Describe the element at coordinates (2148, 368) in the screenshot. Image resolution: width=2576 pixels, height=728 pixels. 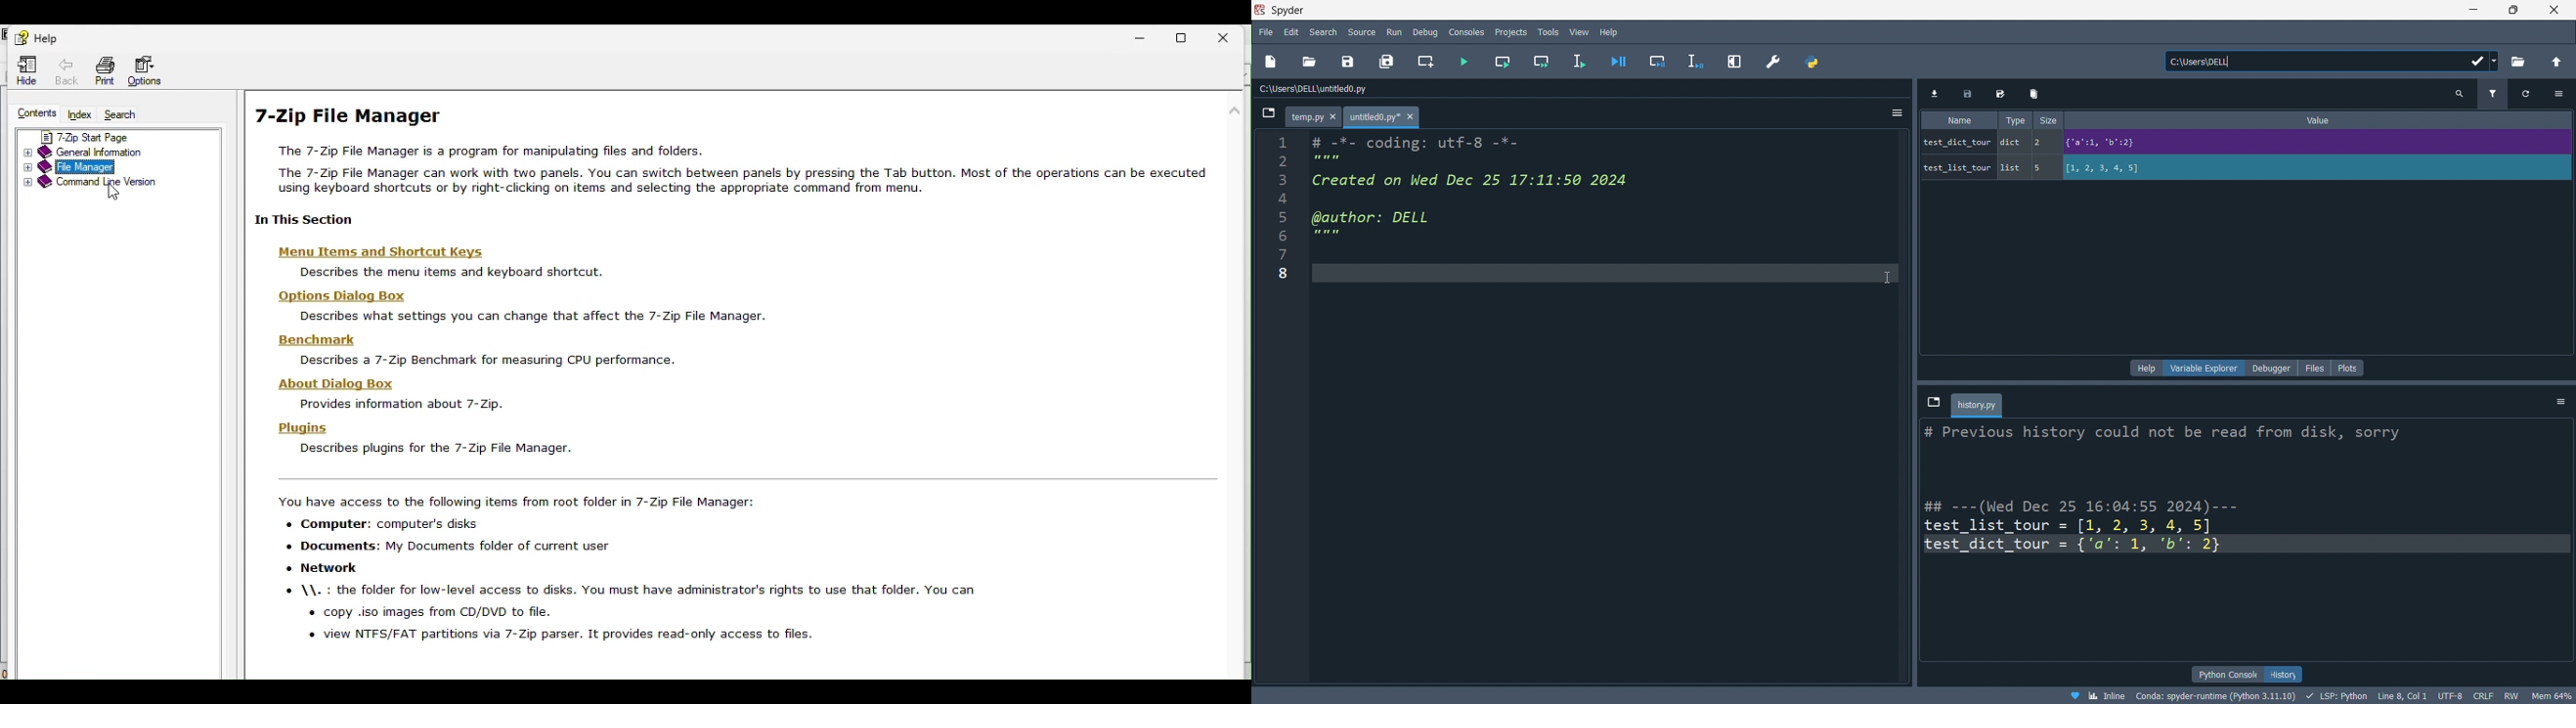
I see `help` at that location.